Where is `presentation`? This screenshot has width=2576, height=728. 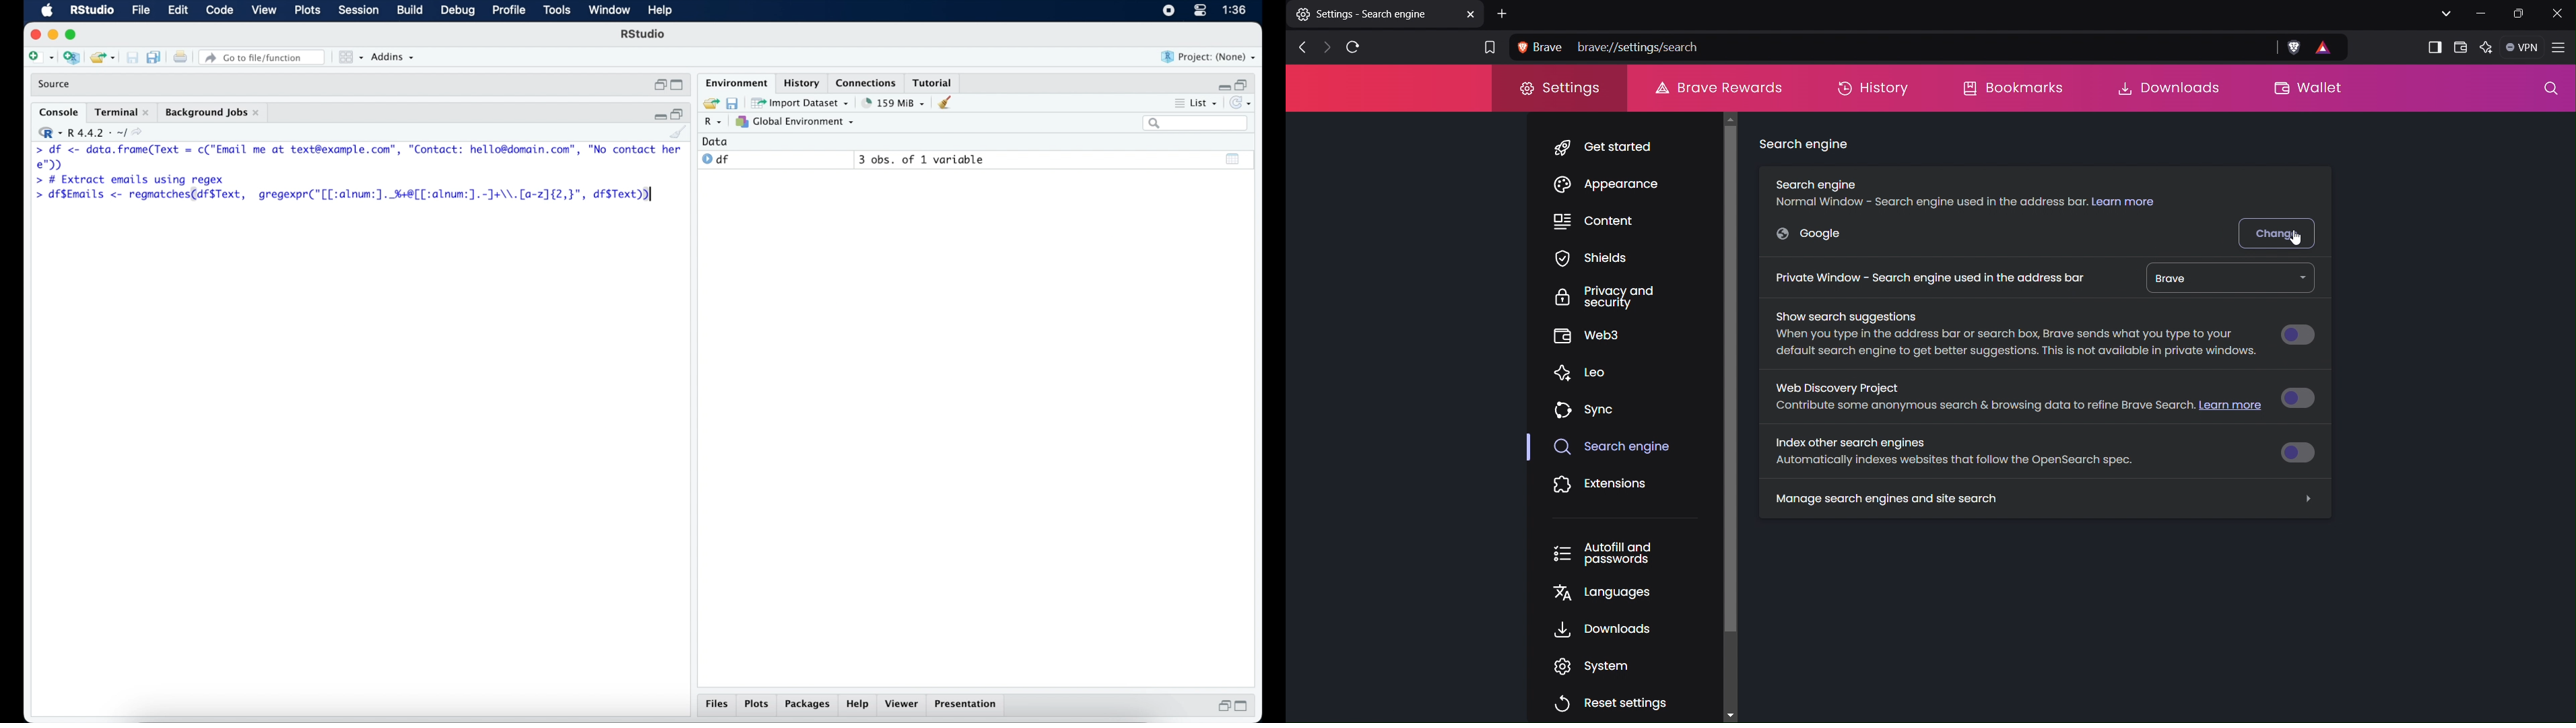 presentation is located at coordinates (968, 706).